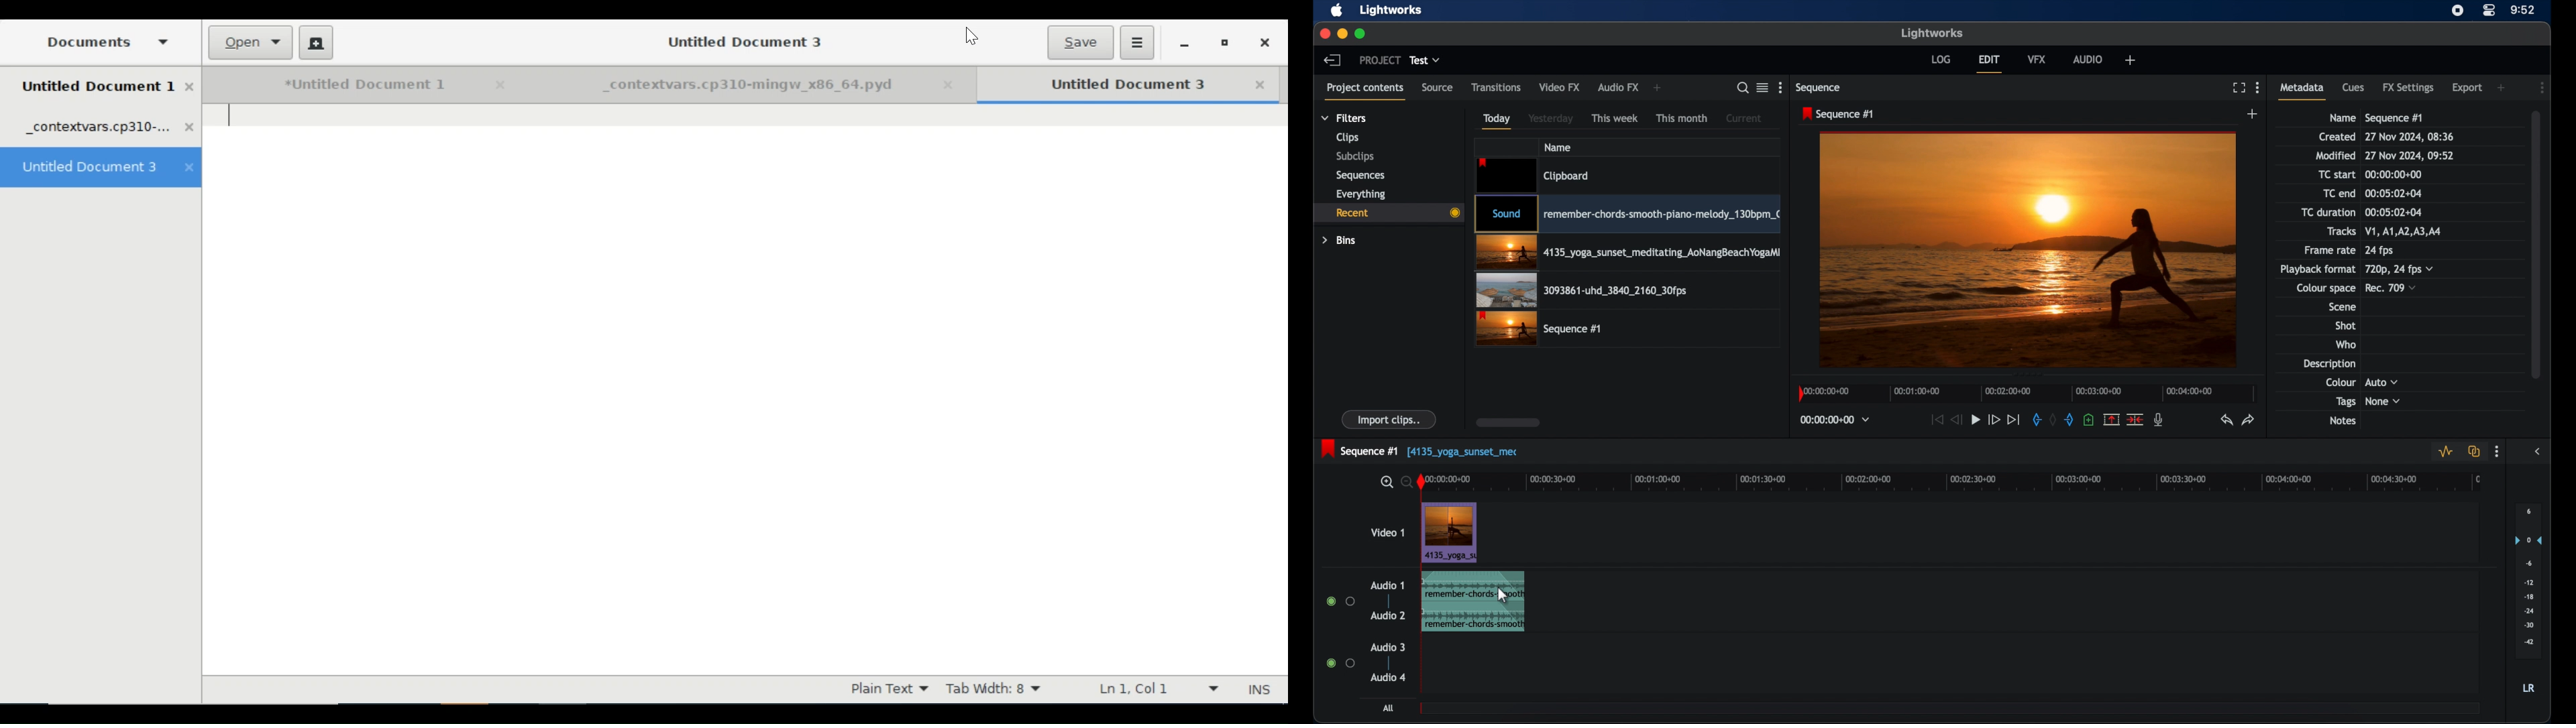  I want to click on auto, so click(2382, 381).